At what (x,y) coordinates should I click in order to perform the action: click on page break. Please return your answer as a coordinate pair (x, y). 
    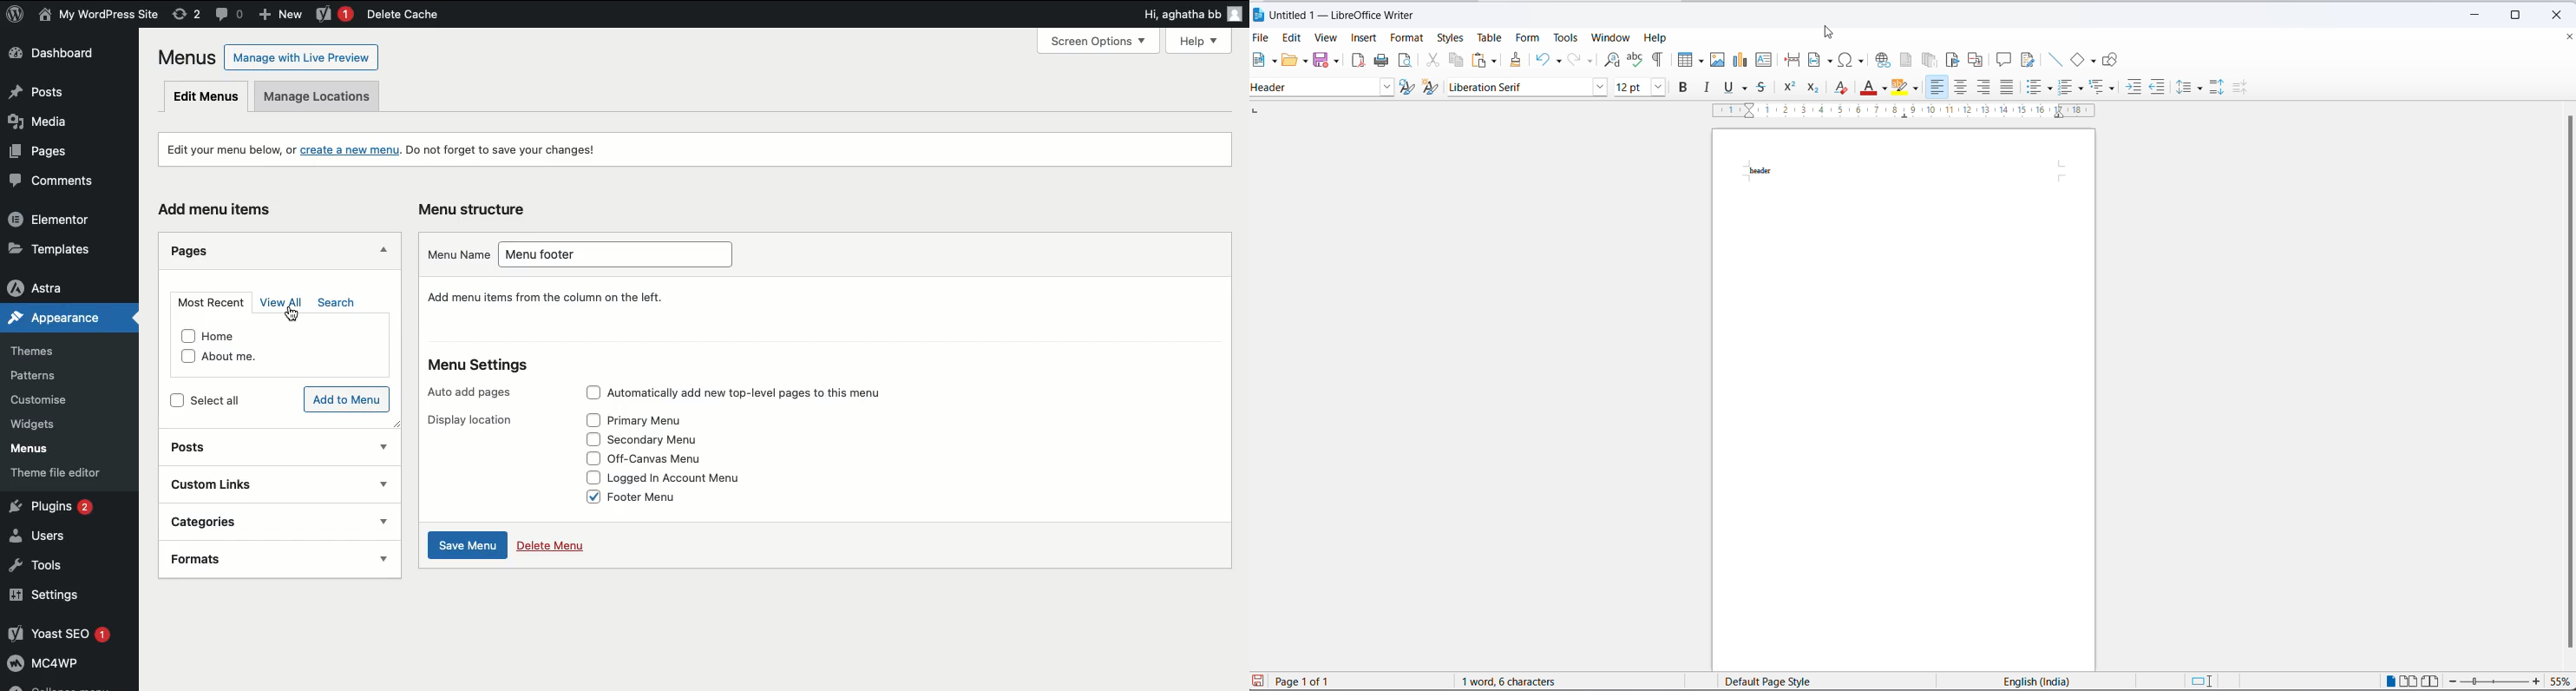
    Looking at the image, I should click on (1792, 60).